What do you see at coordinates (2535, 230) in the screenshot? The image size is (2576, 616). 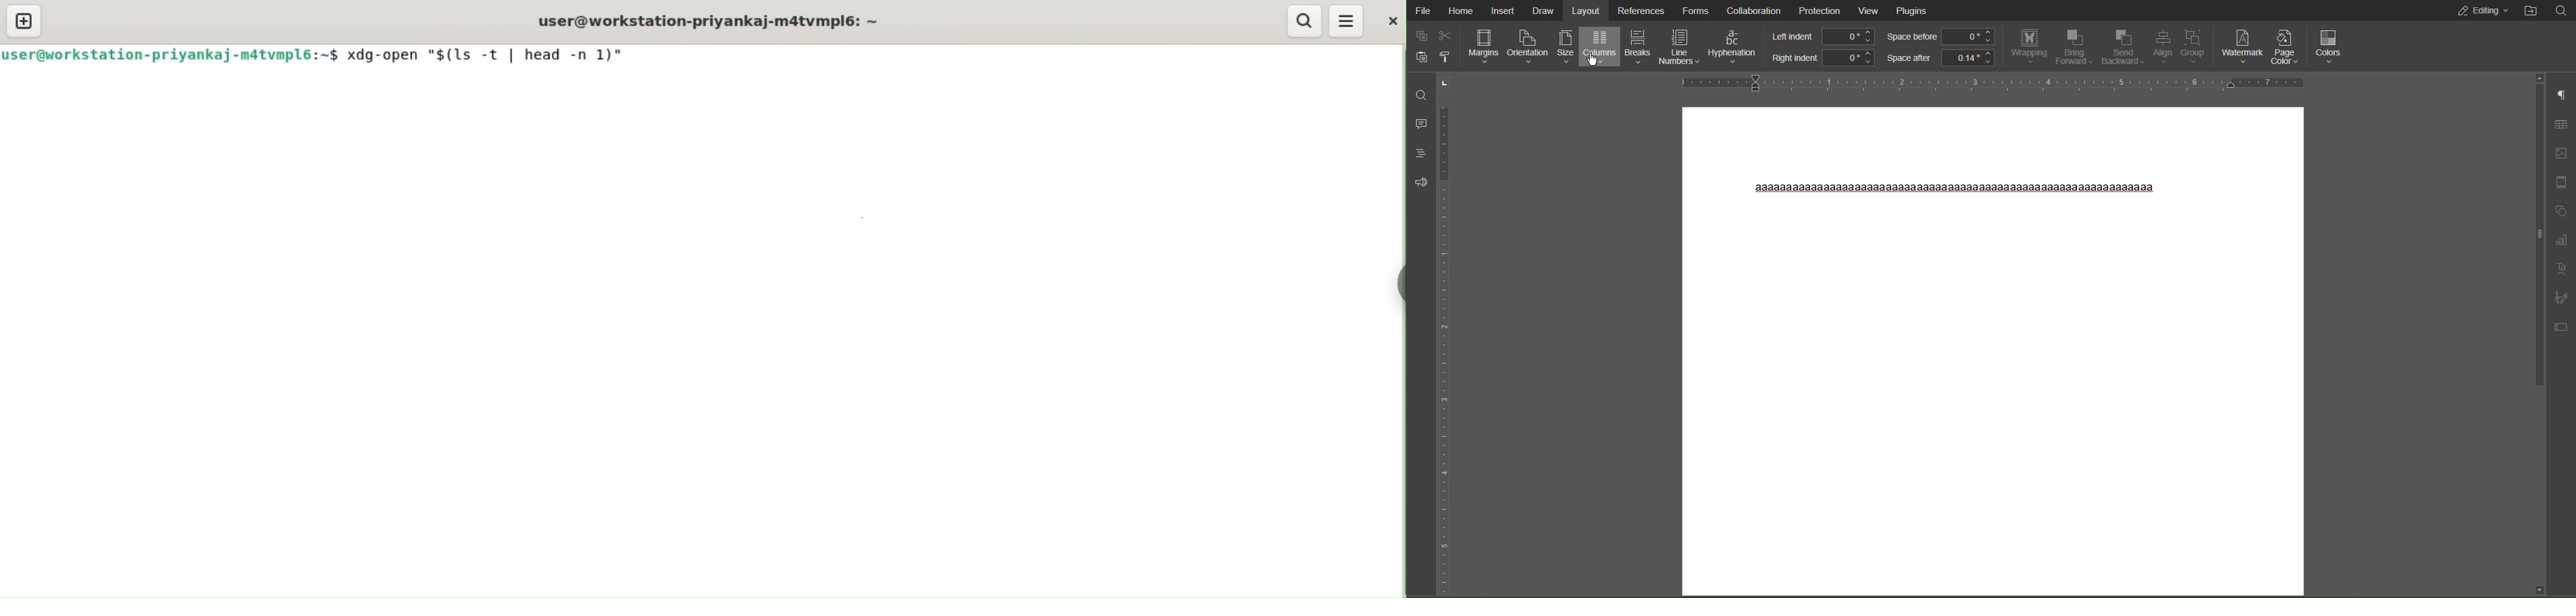 I see `slider` at bounding box center [2535, 230].